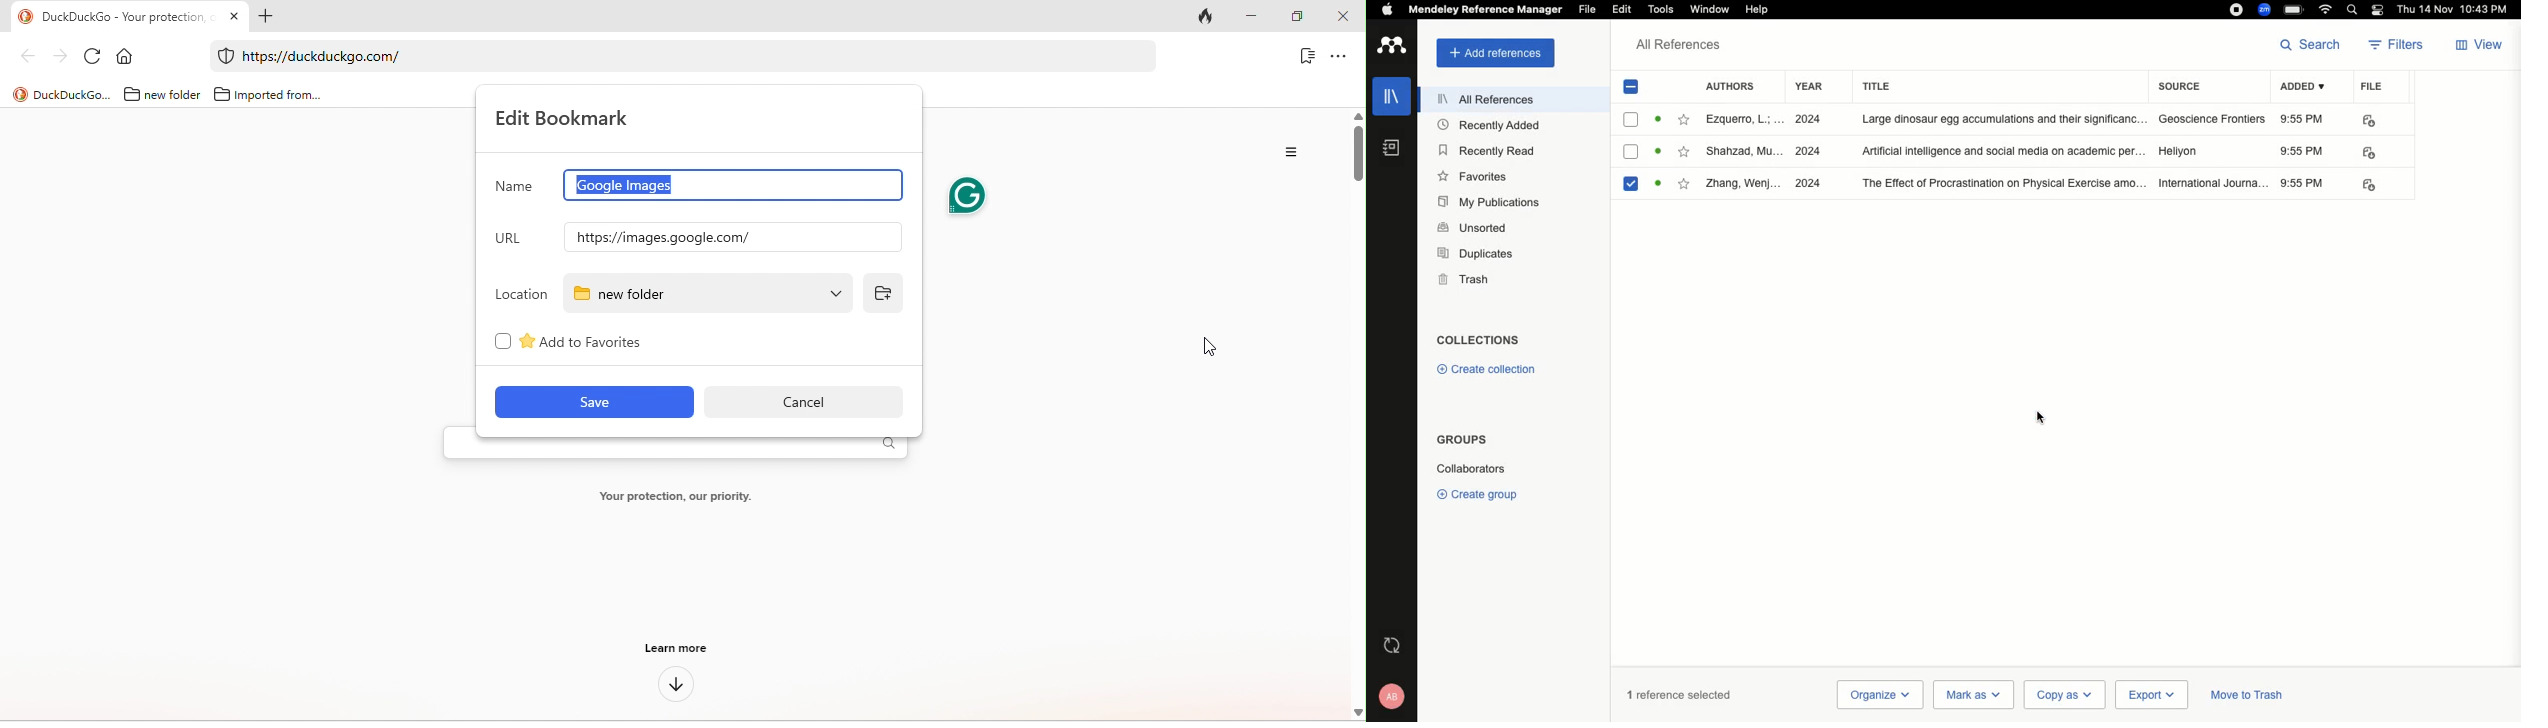 This screenshot has width=2548, height=728. I want to click on home, so click(127, 55).